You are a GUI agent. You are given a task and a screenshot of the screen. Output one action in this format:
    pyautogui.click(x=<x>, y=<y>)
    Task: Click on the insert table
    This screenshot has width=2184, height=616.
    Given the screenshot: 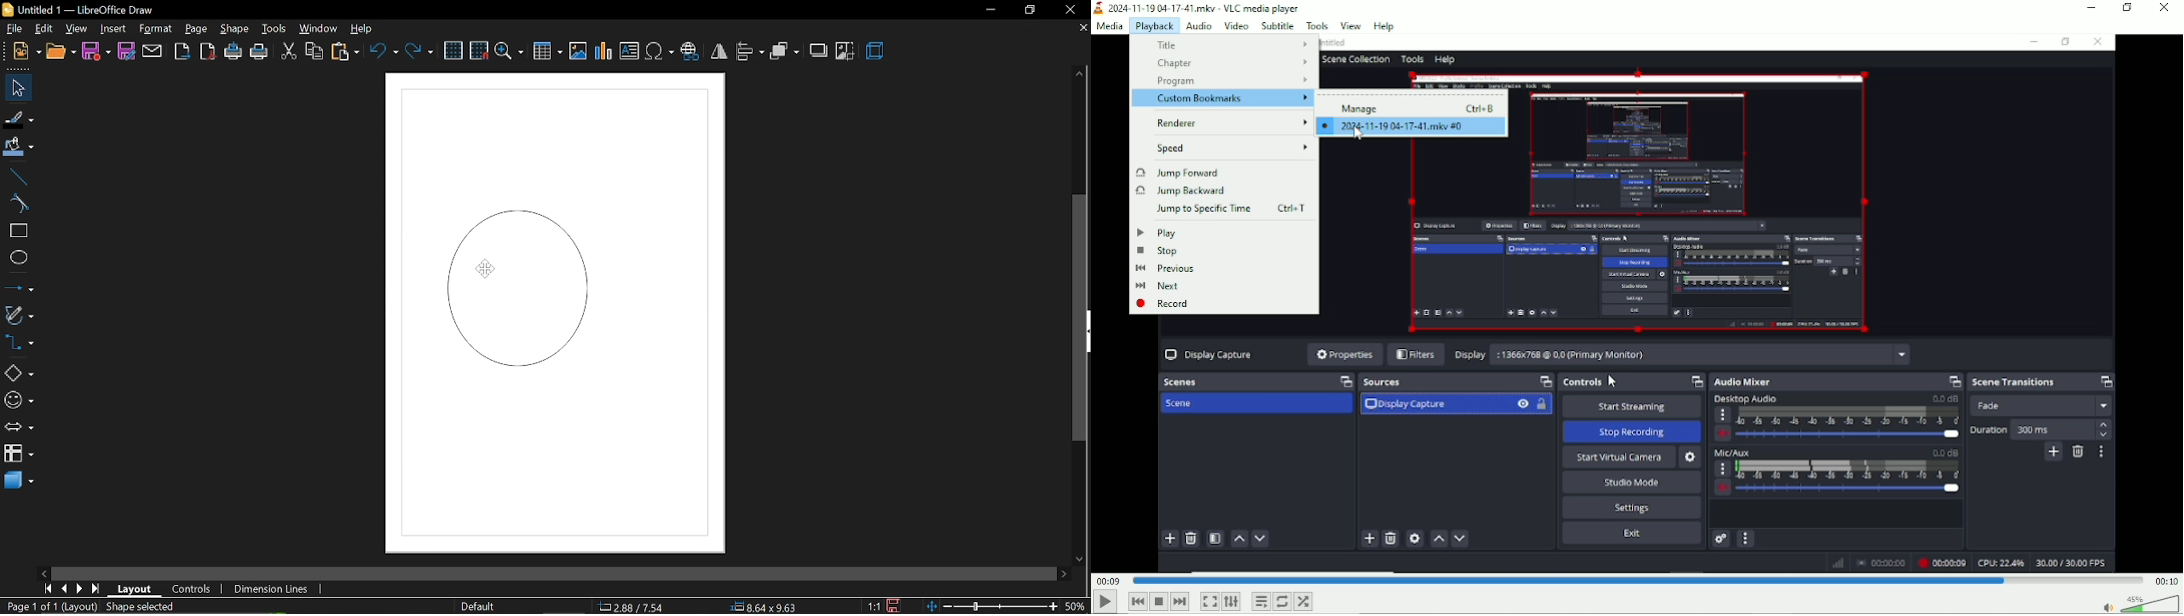 What is the action you would take?
    pyautogui.click(x=547, y=51)
    